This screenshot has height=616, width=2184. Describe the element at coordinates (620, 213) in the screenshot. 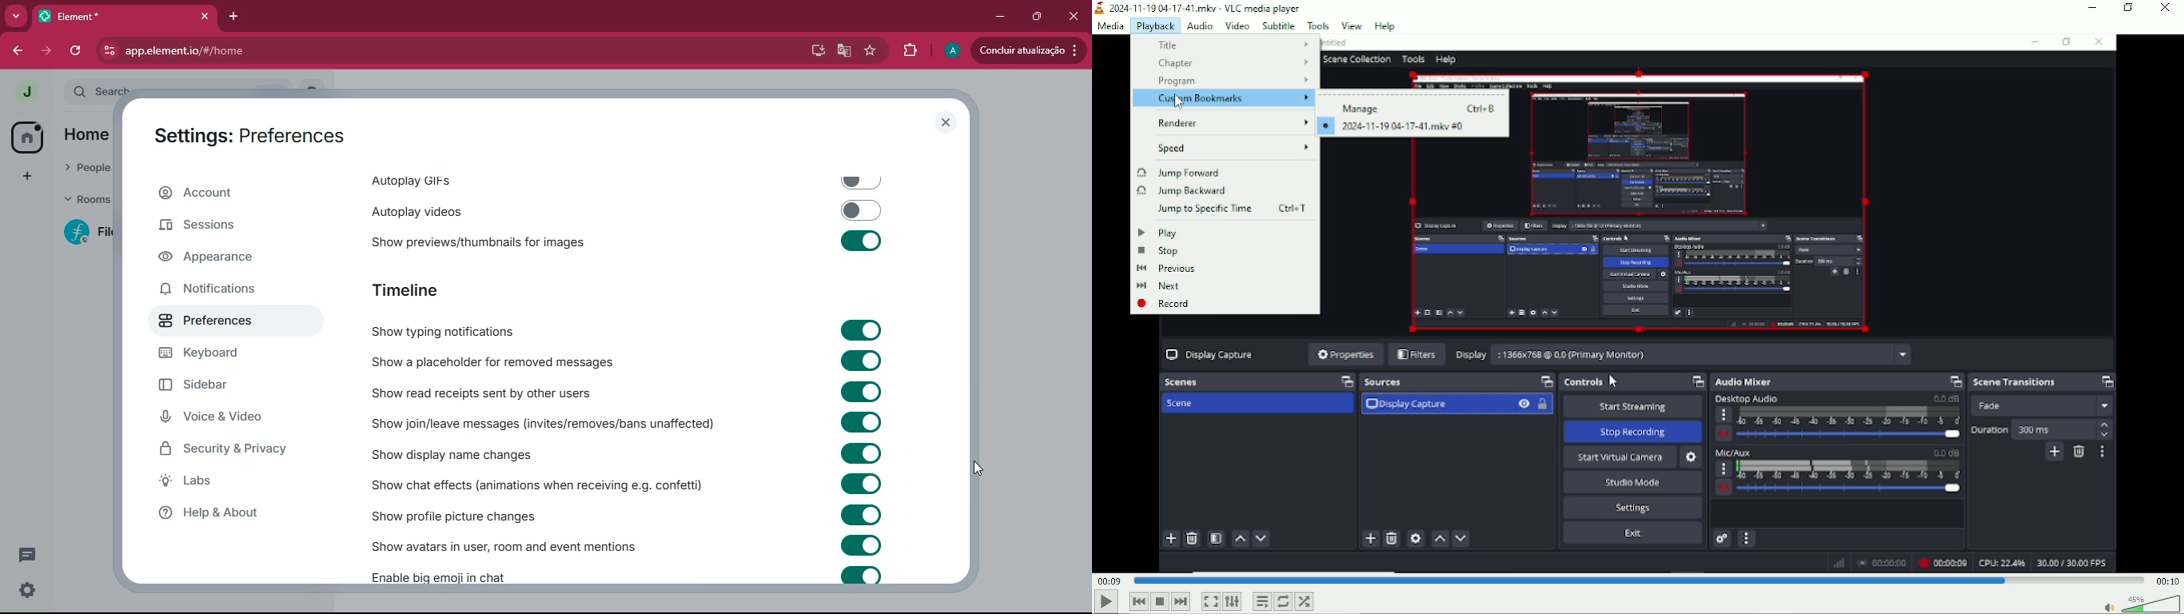

I see `autoplay videos` at that location.